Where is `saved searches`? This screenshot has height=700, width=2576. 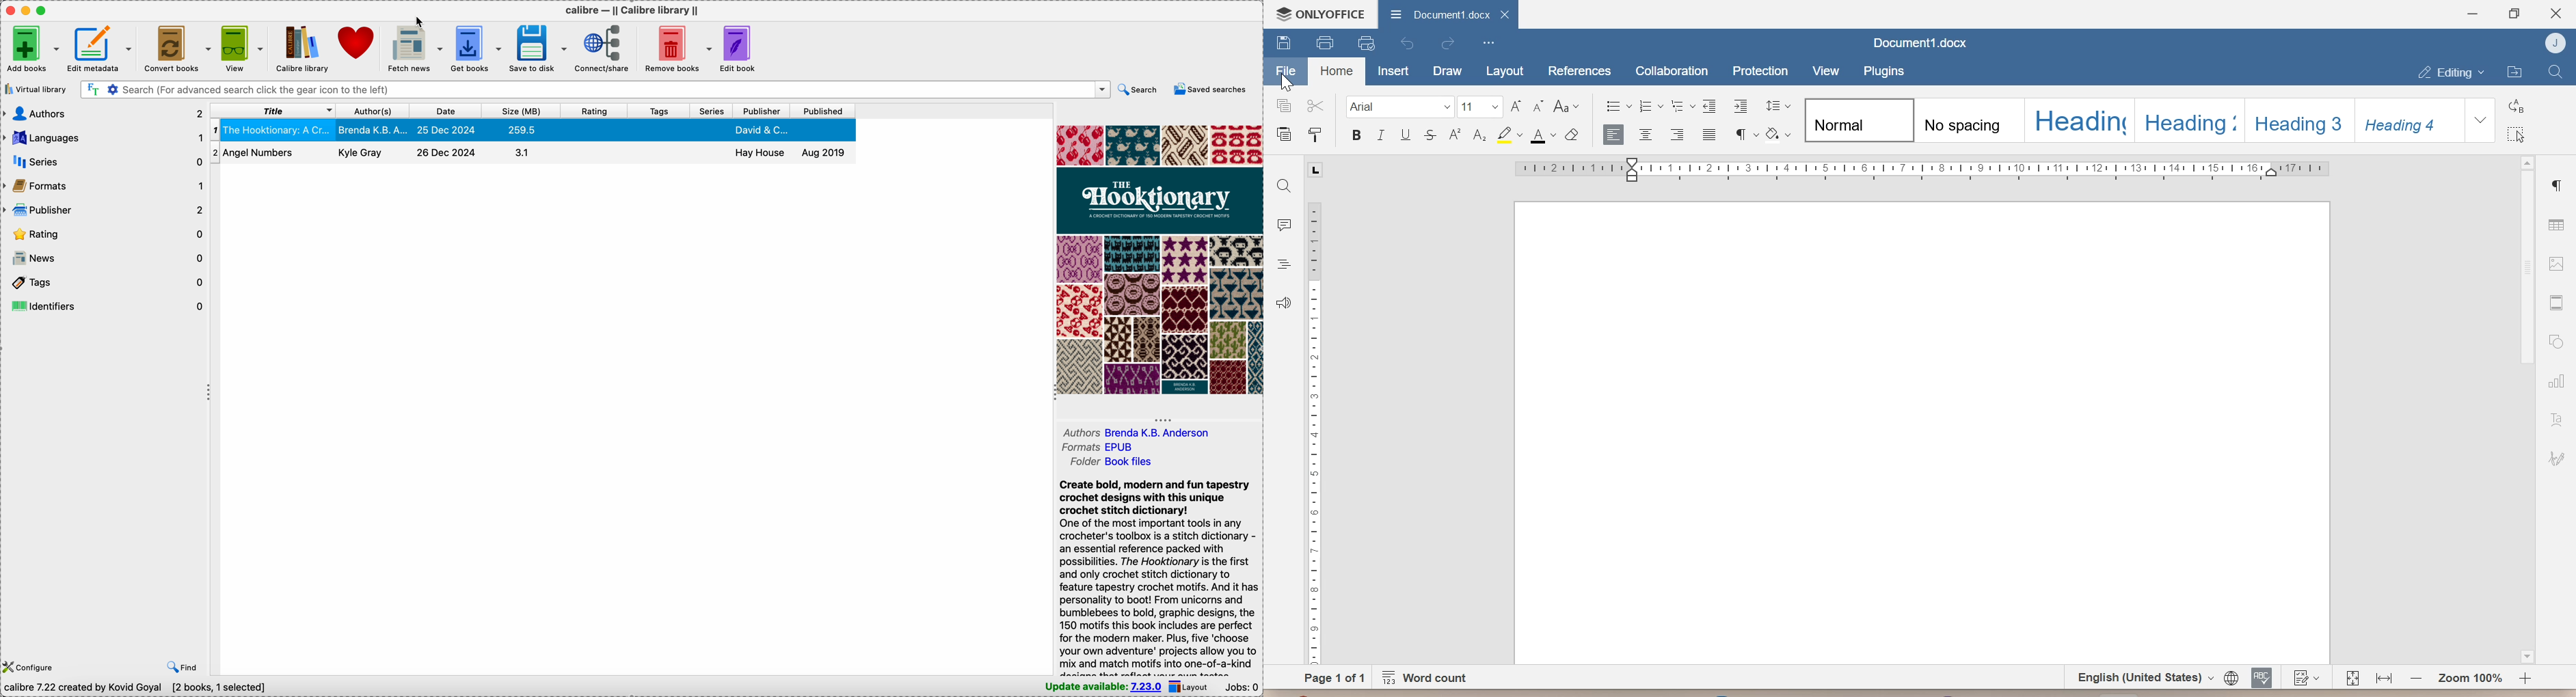
saved searches is located at coordinates (1210, 89).